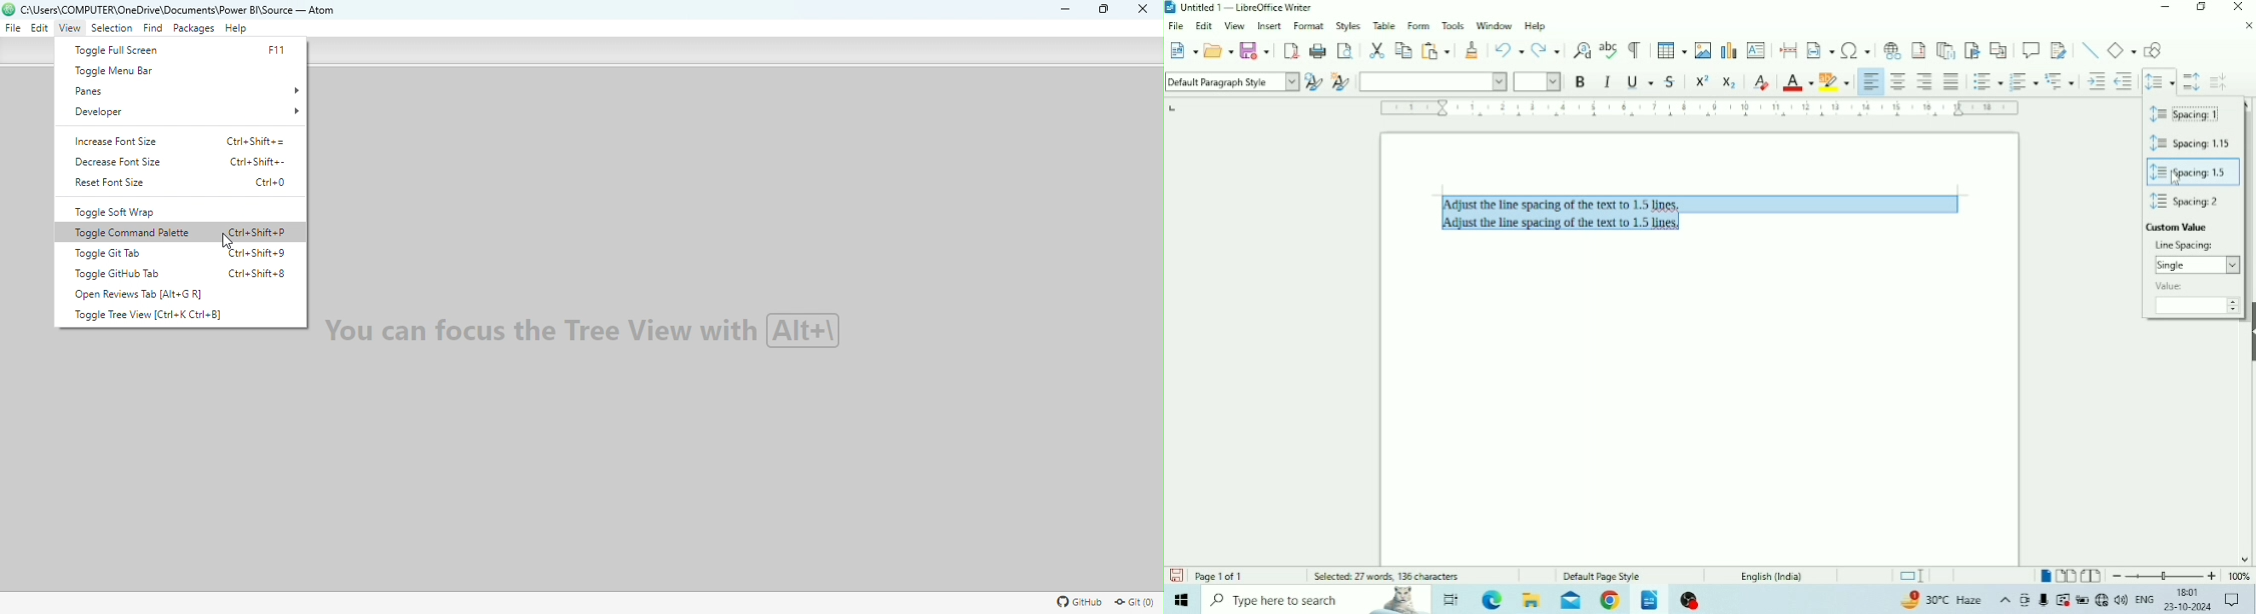  What do you see at coordinates (1761, 82) in the screenshot?
I see `Clear Direct Formatting` at bounding box center [1761, 82].